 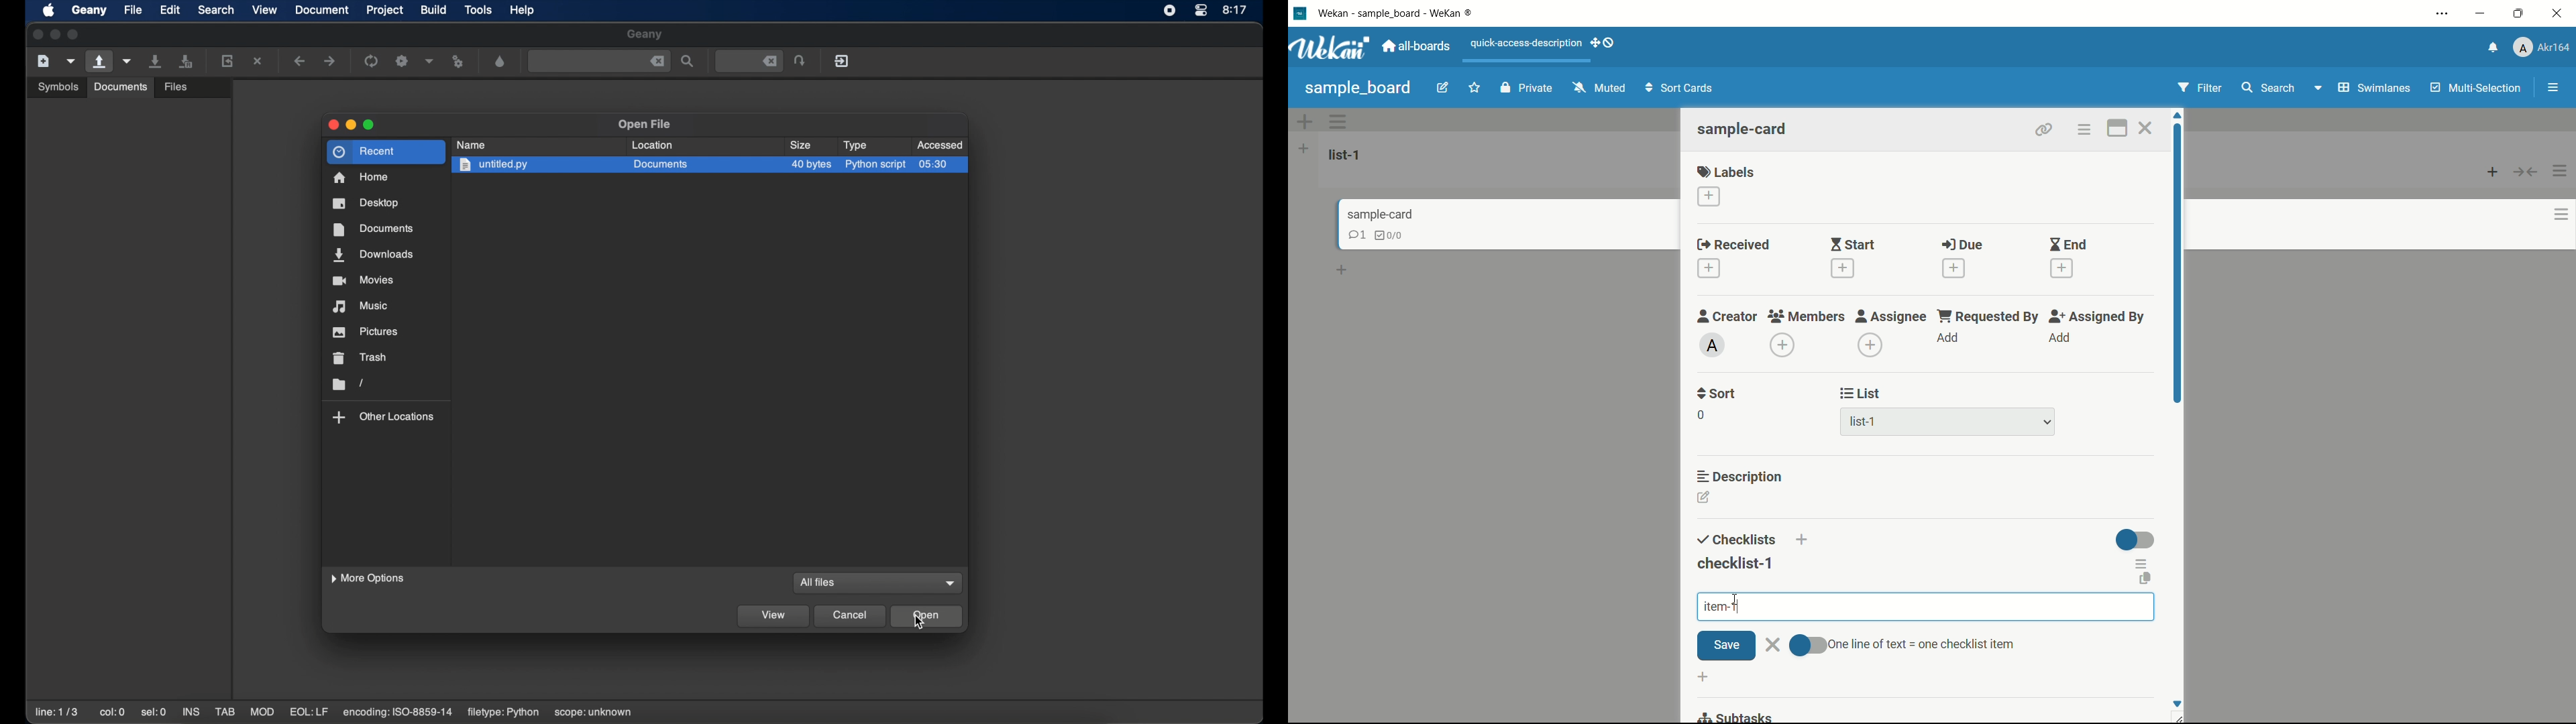 What do you see at coordinates (1236, 9) in the screenshot?
I see `time` at bounding box center [1236, 9].